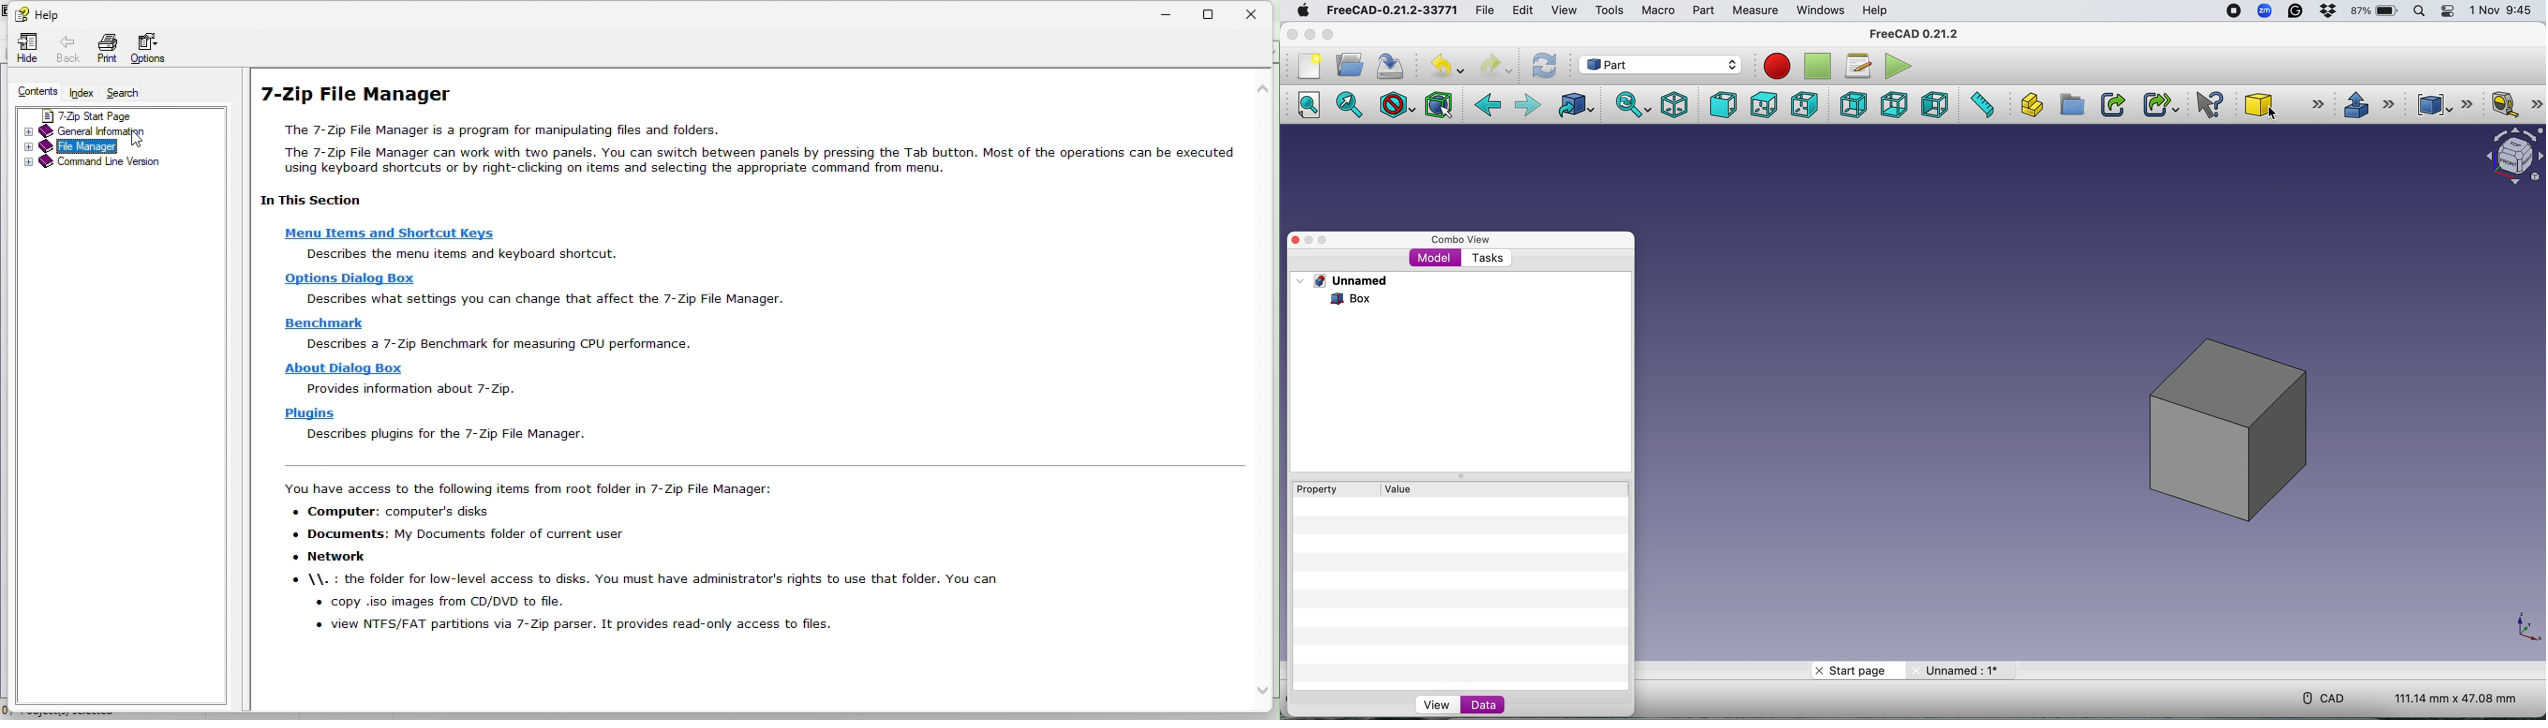  What do you see at coordinates (1309, 34) in the screenshot?
I see `minimise` at bounding box center [1309, 34].